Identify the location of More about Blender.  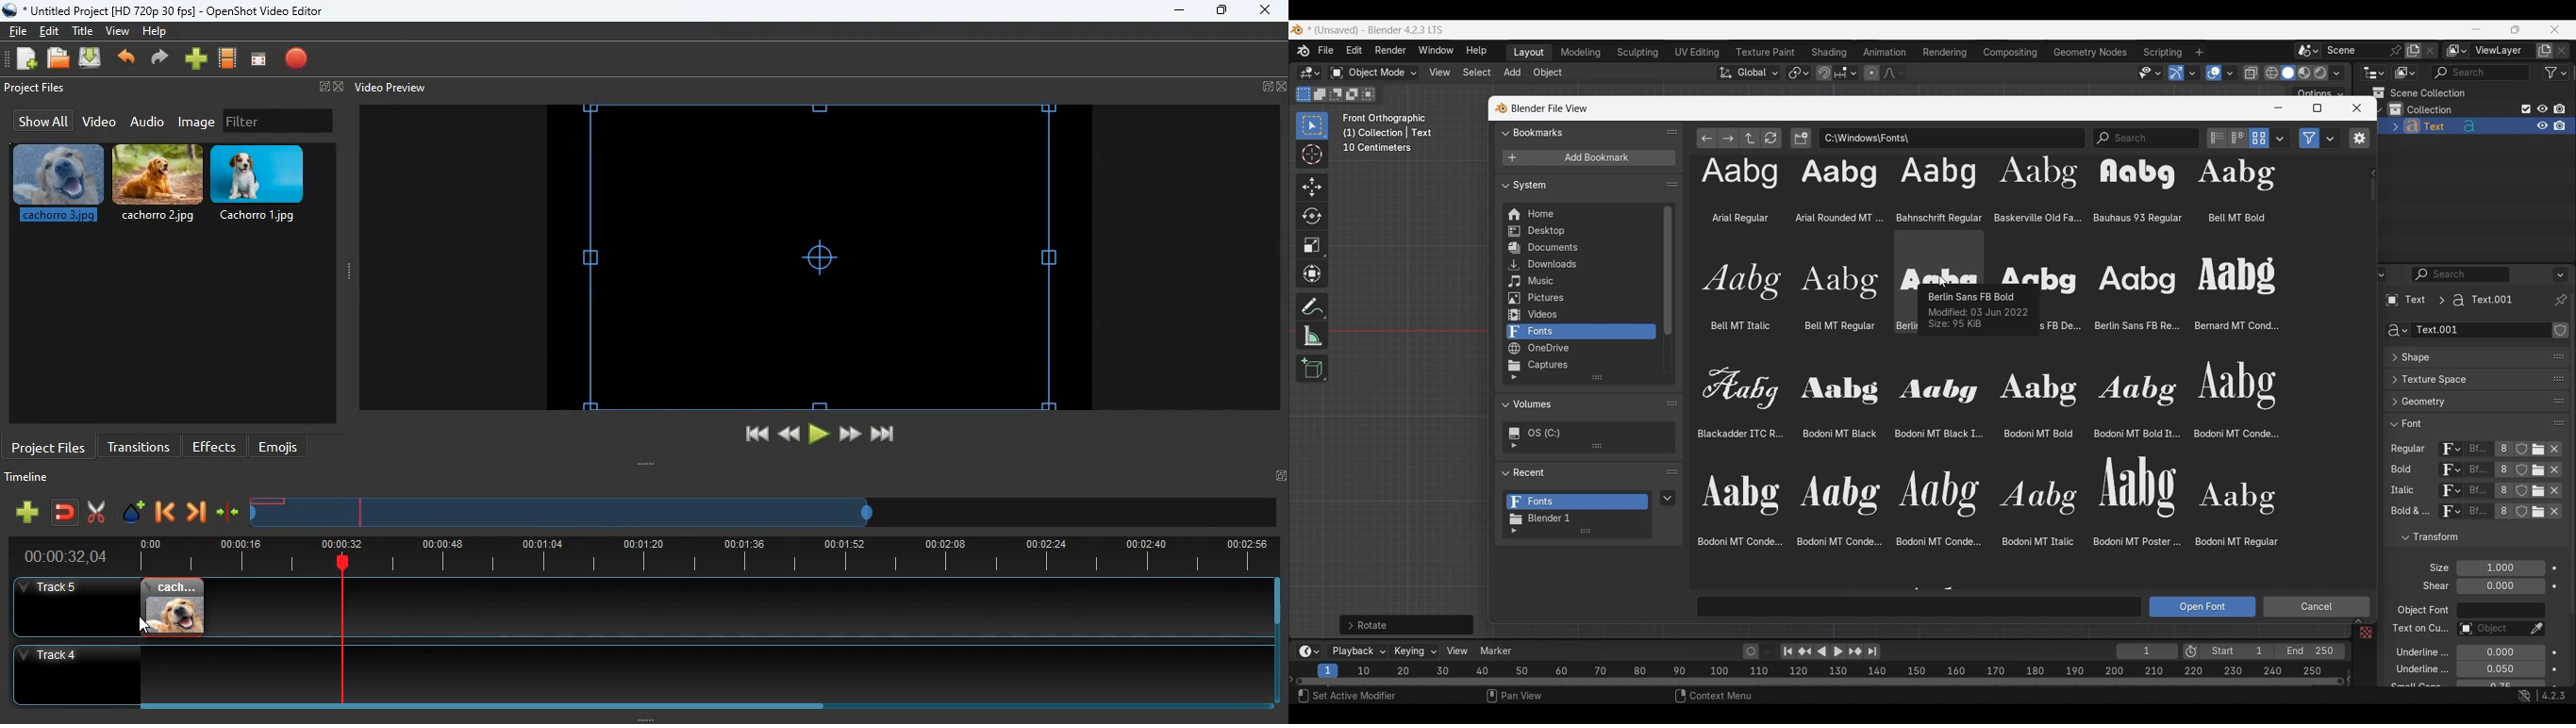
(1304, 51).